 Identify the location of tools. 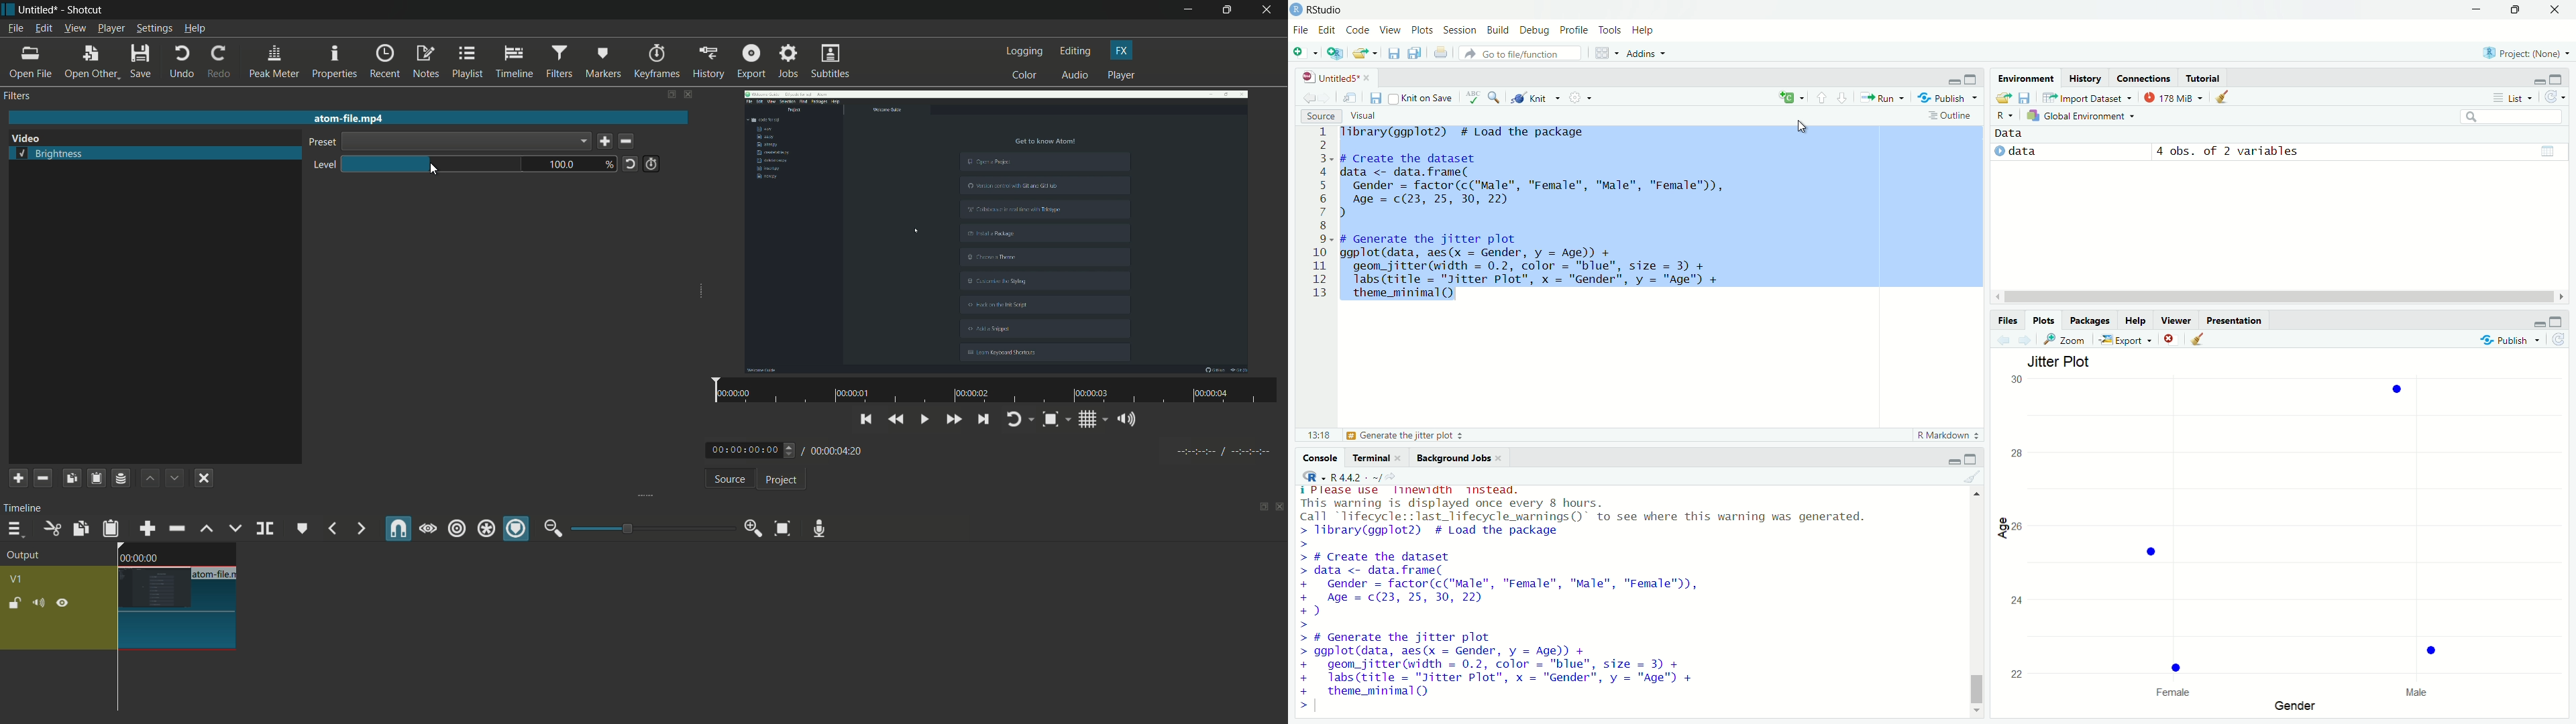
(1612, 28).